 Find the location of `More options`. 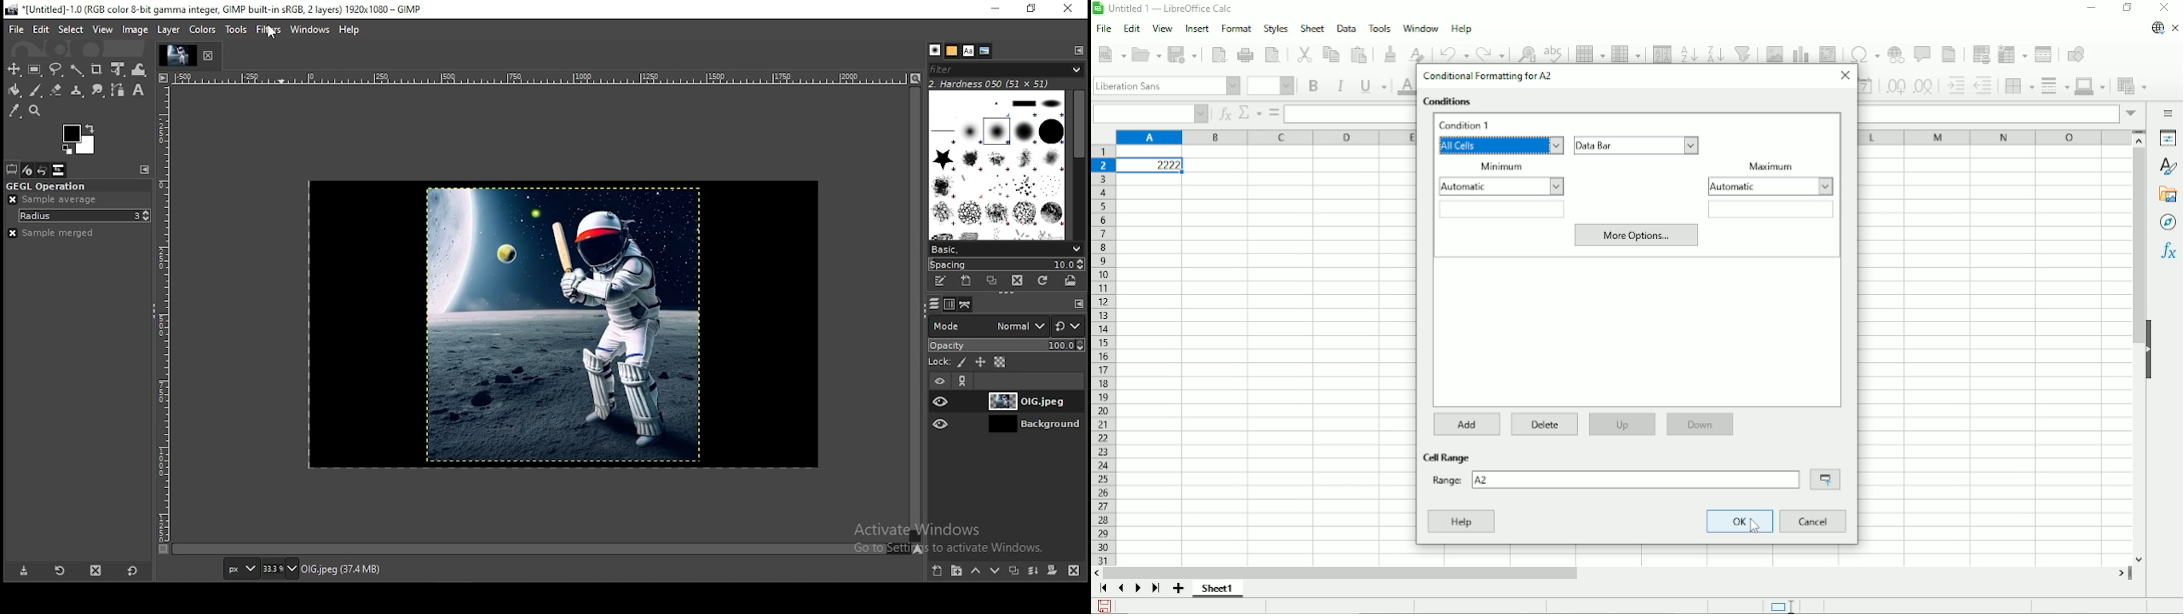

More options is located at coordinates (1636, 236).